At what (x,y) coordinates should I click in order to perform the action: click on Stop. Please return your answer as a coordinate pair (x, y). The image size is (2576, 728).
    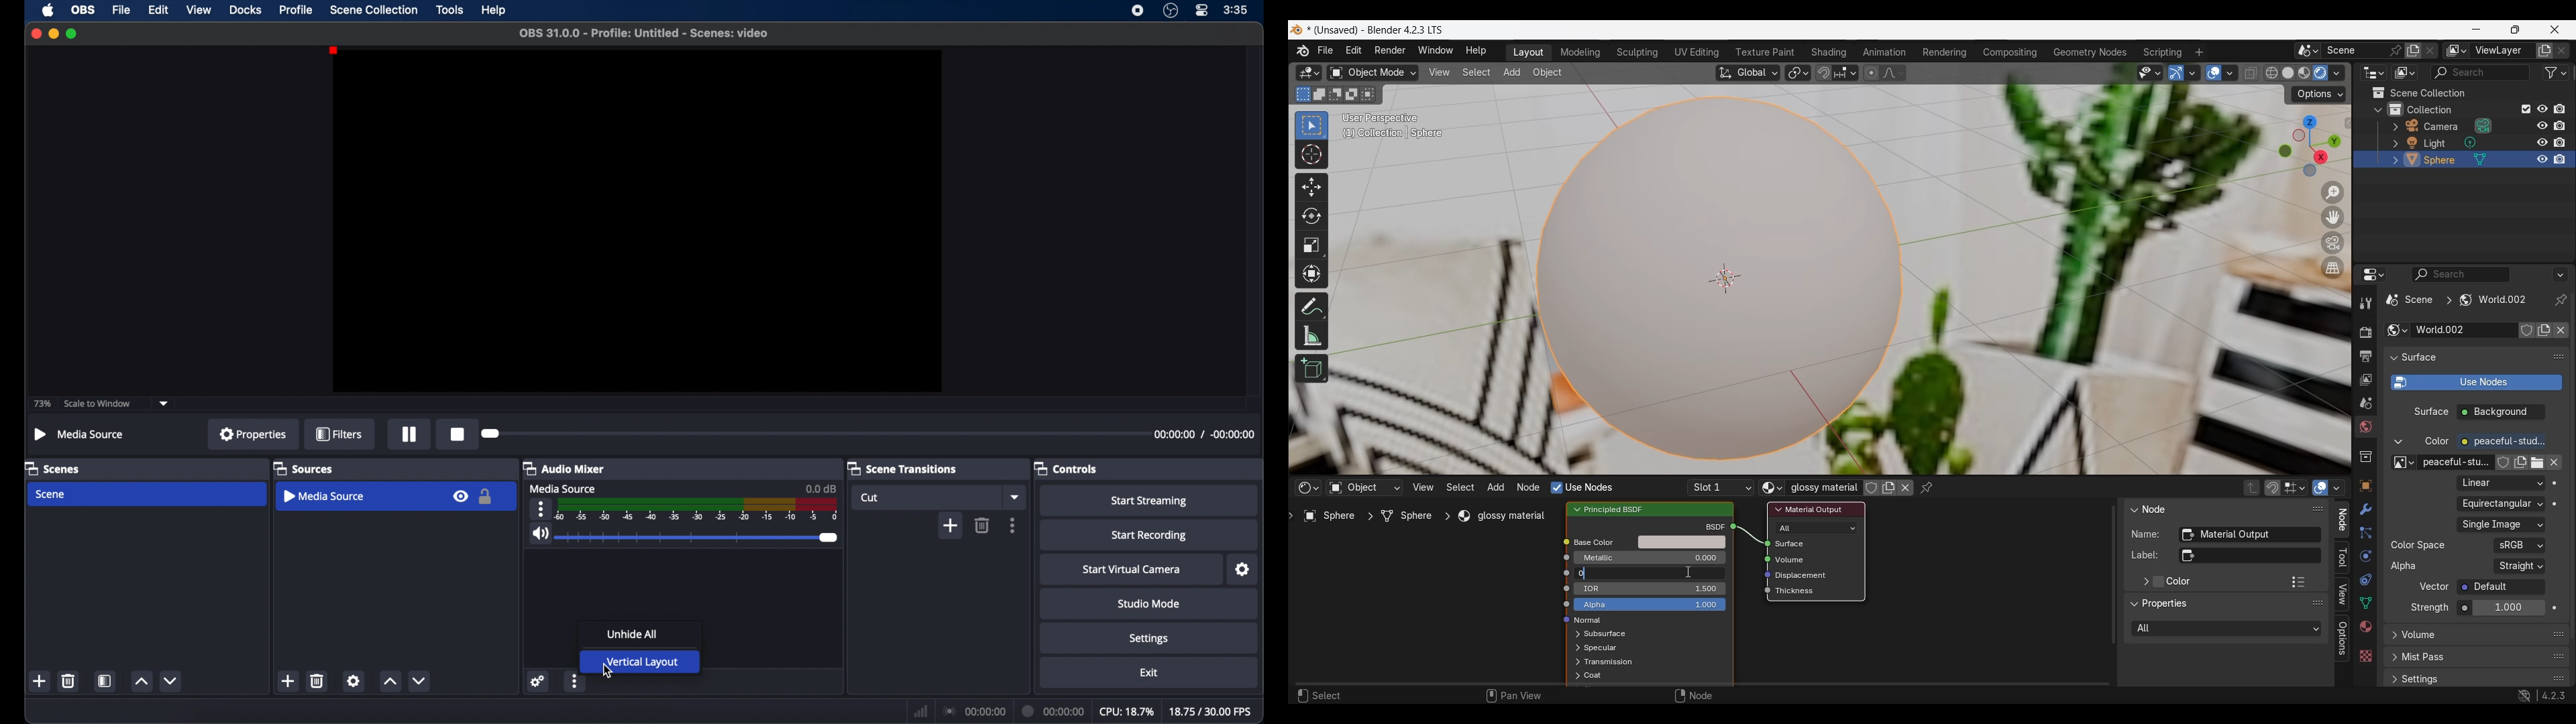
    Looking at the image, I should click on (453, 434).